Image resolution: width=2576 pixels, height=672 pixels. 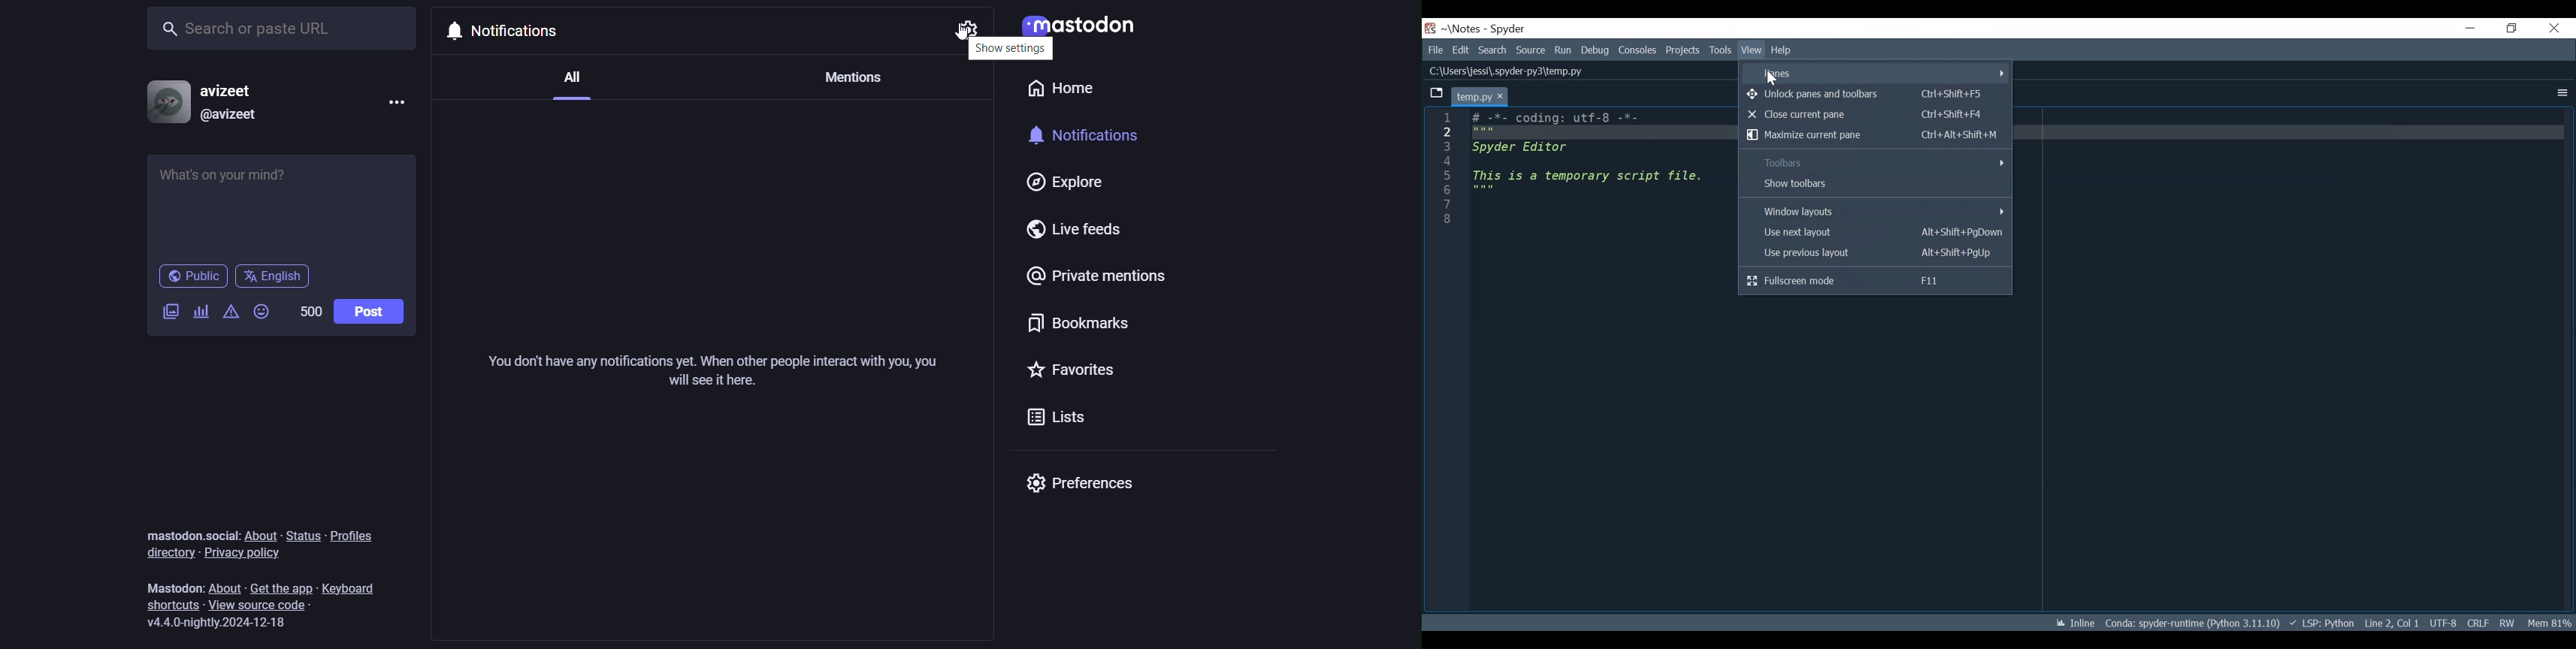 What do you see at coordinates (1076, 29) in the screenshot?
I see `logo` at bounding box center [1076, 29].